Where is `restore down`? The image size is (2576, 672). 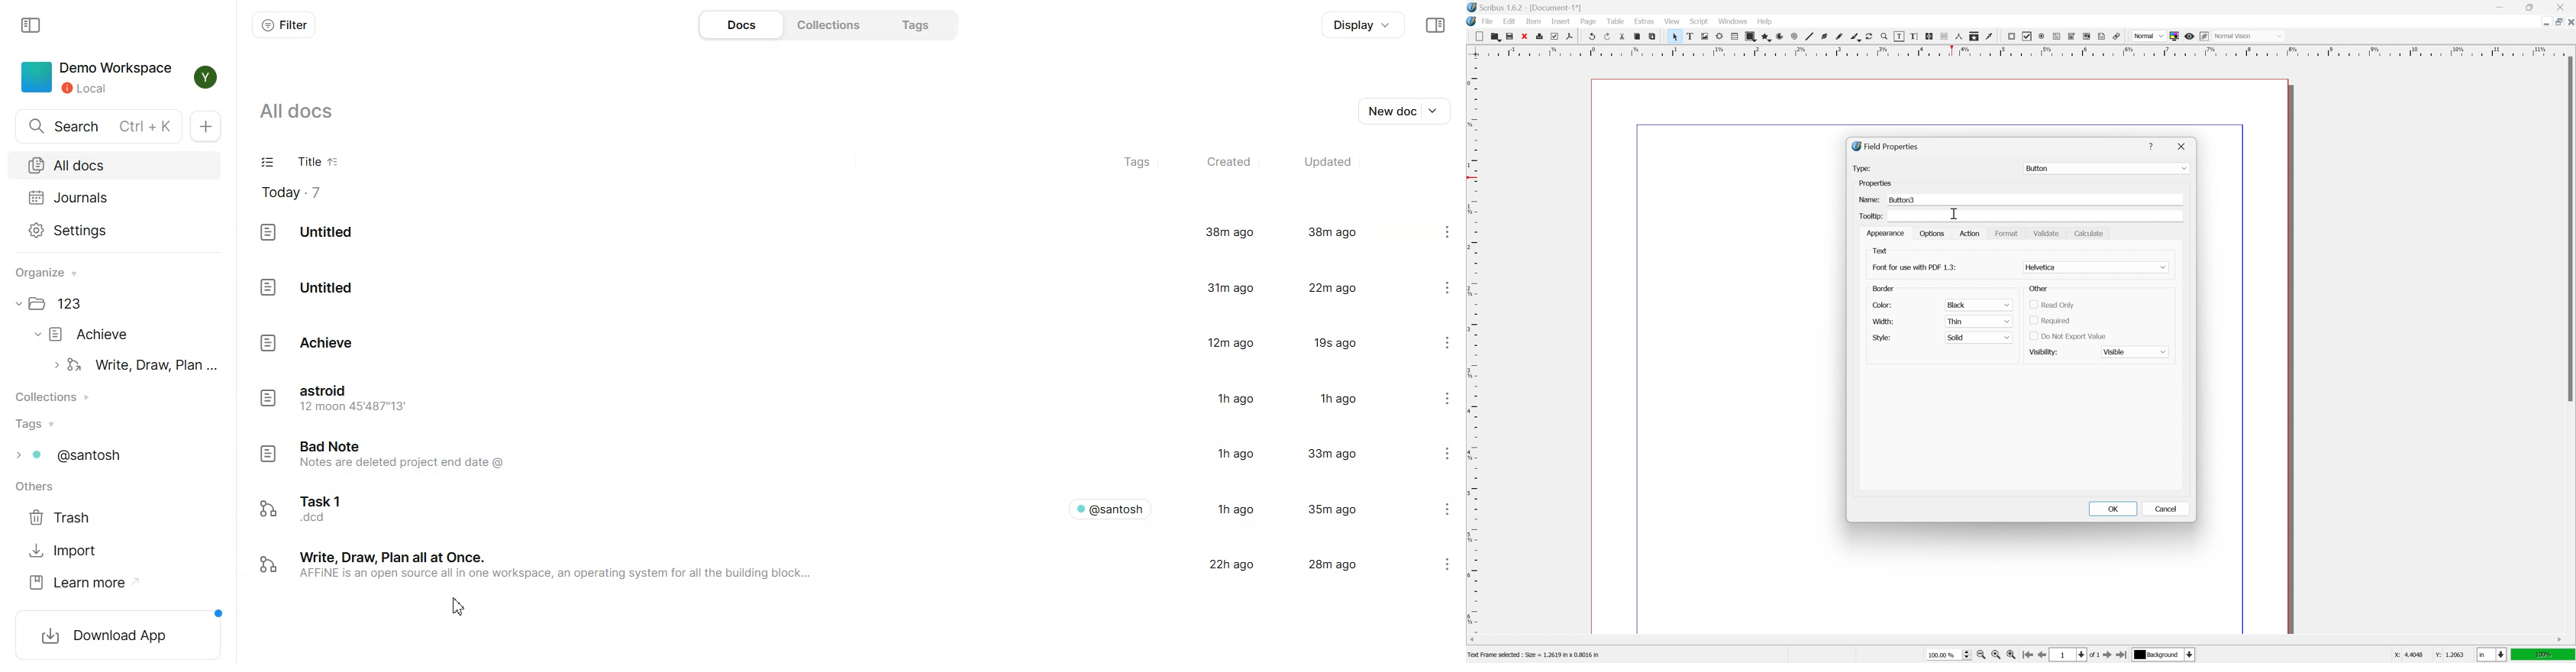
restore down is located at coordinates (2556, 21).